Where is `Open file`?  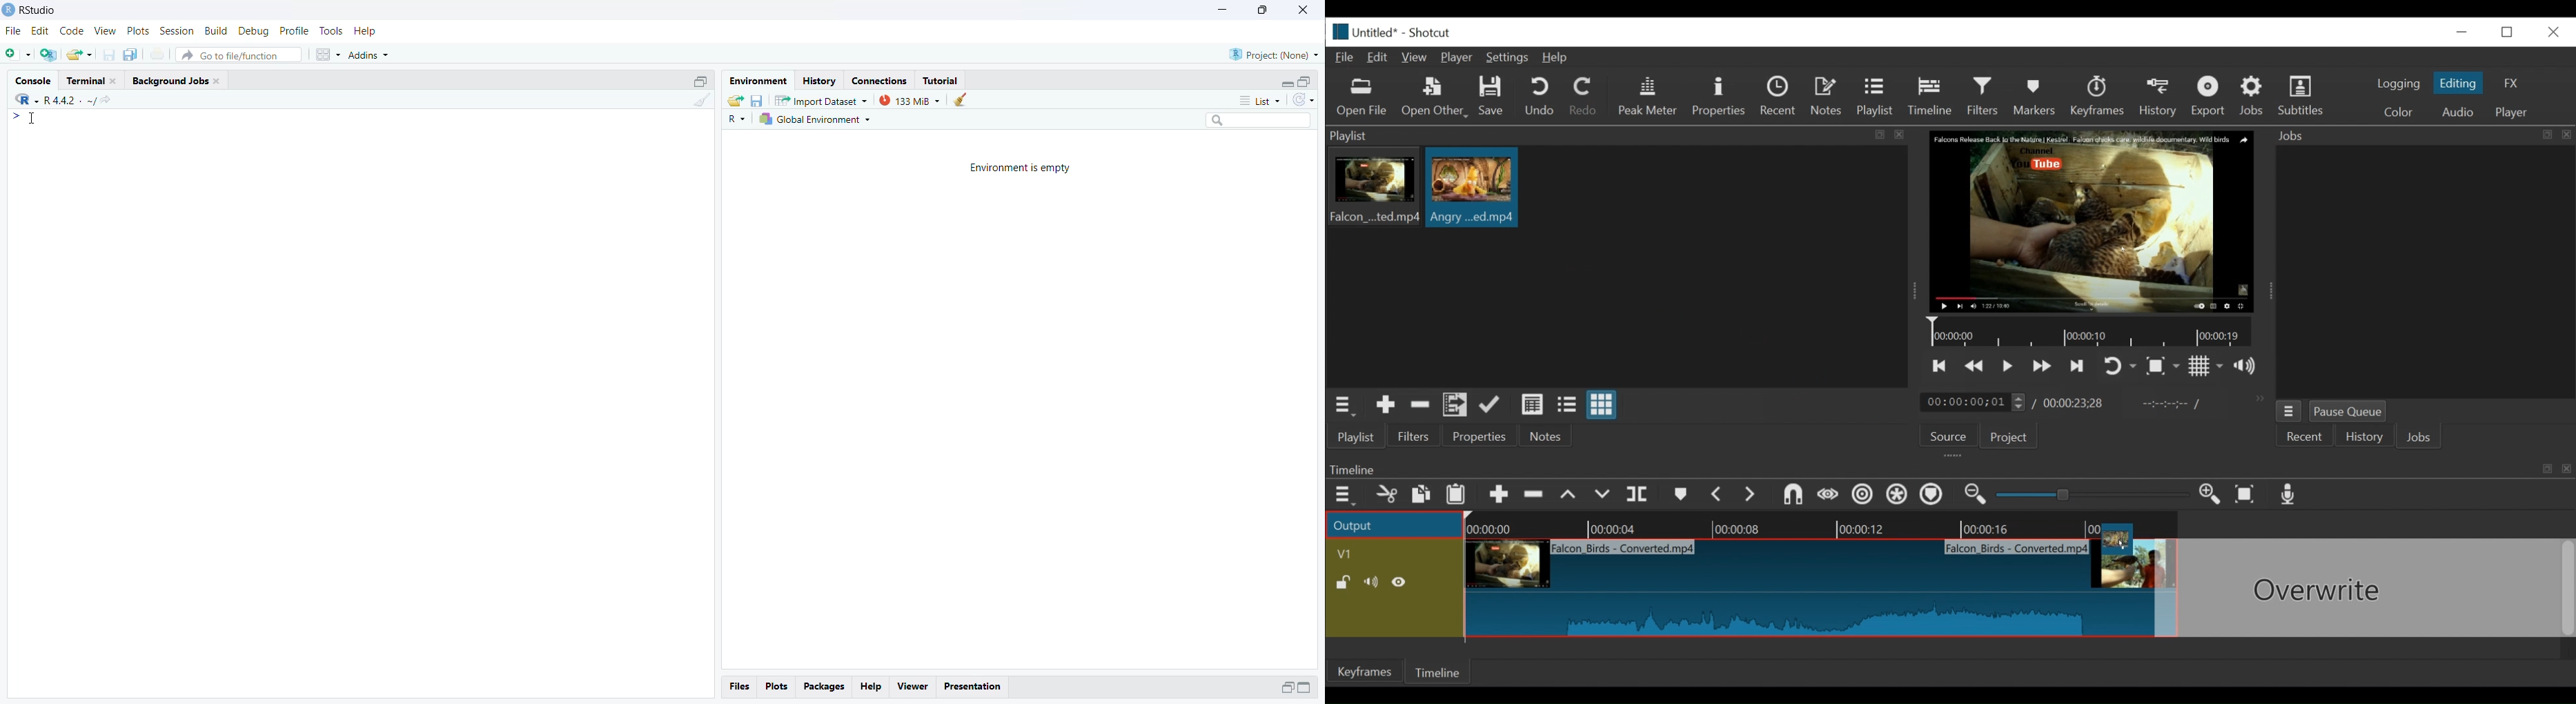
Open file is located at coordinates (1362, 98).